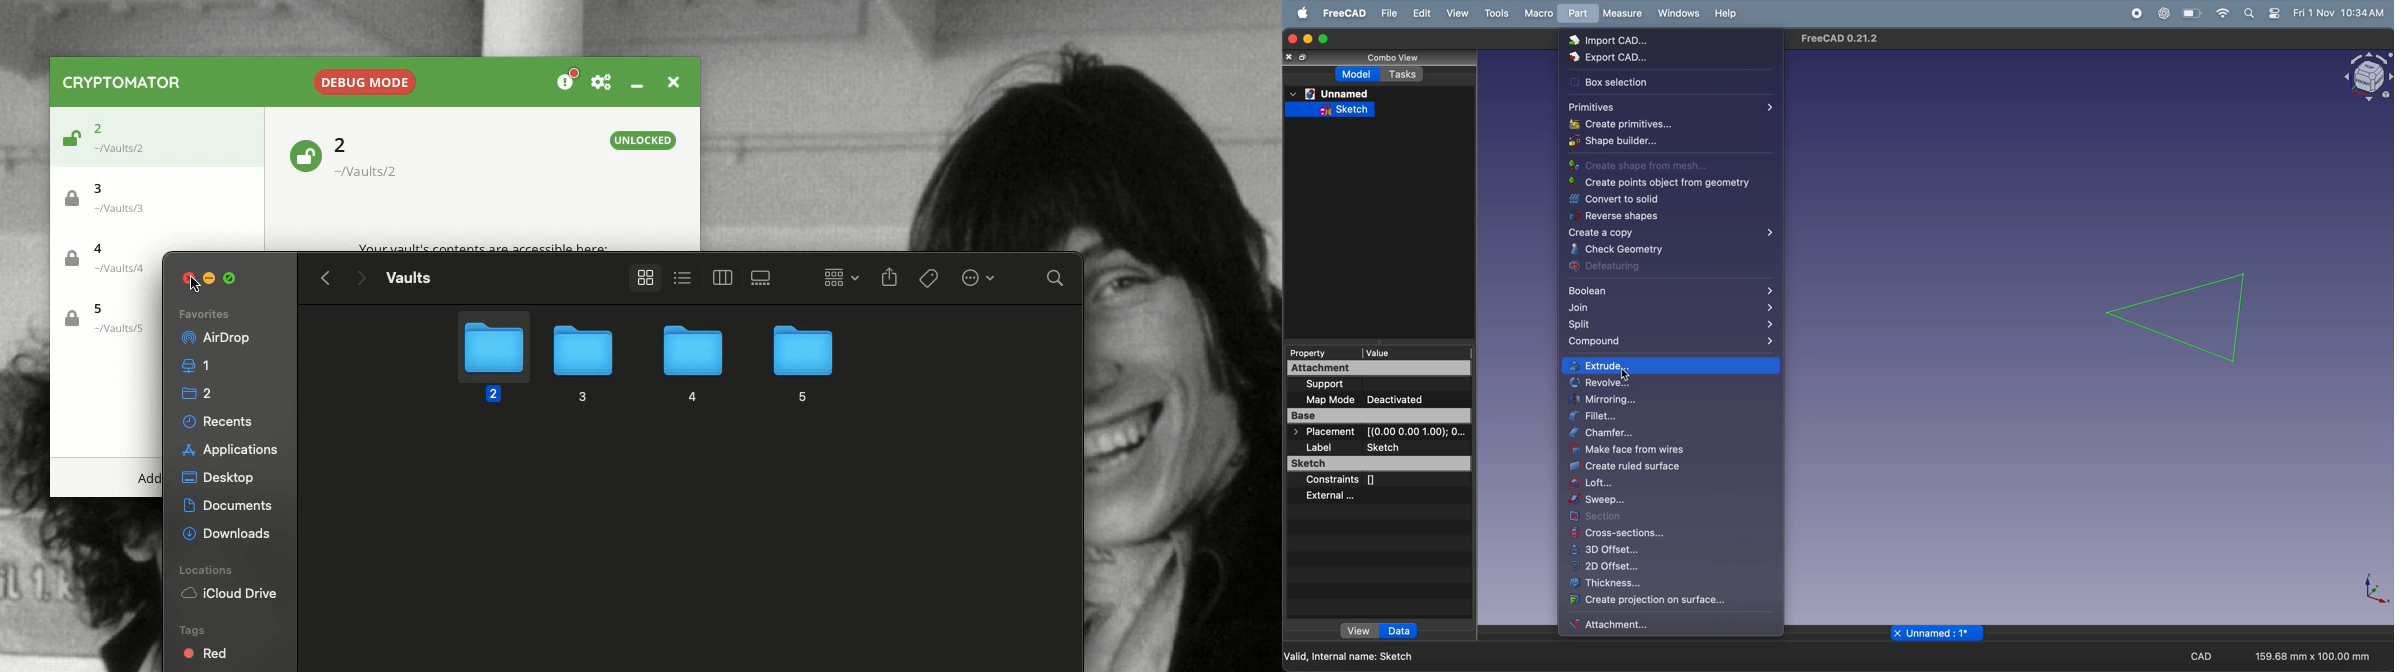 The image size is (2408, 672). What do you see at coordinates (1662, 267) in the screenshot?
I see `defeaturing` at bounding box center [1662, 267].